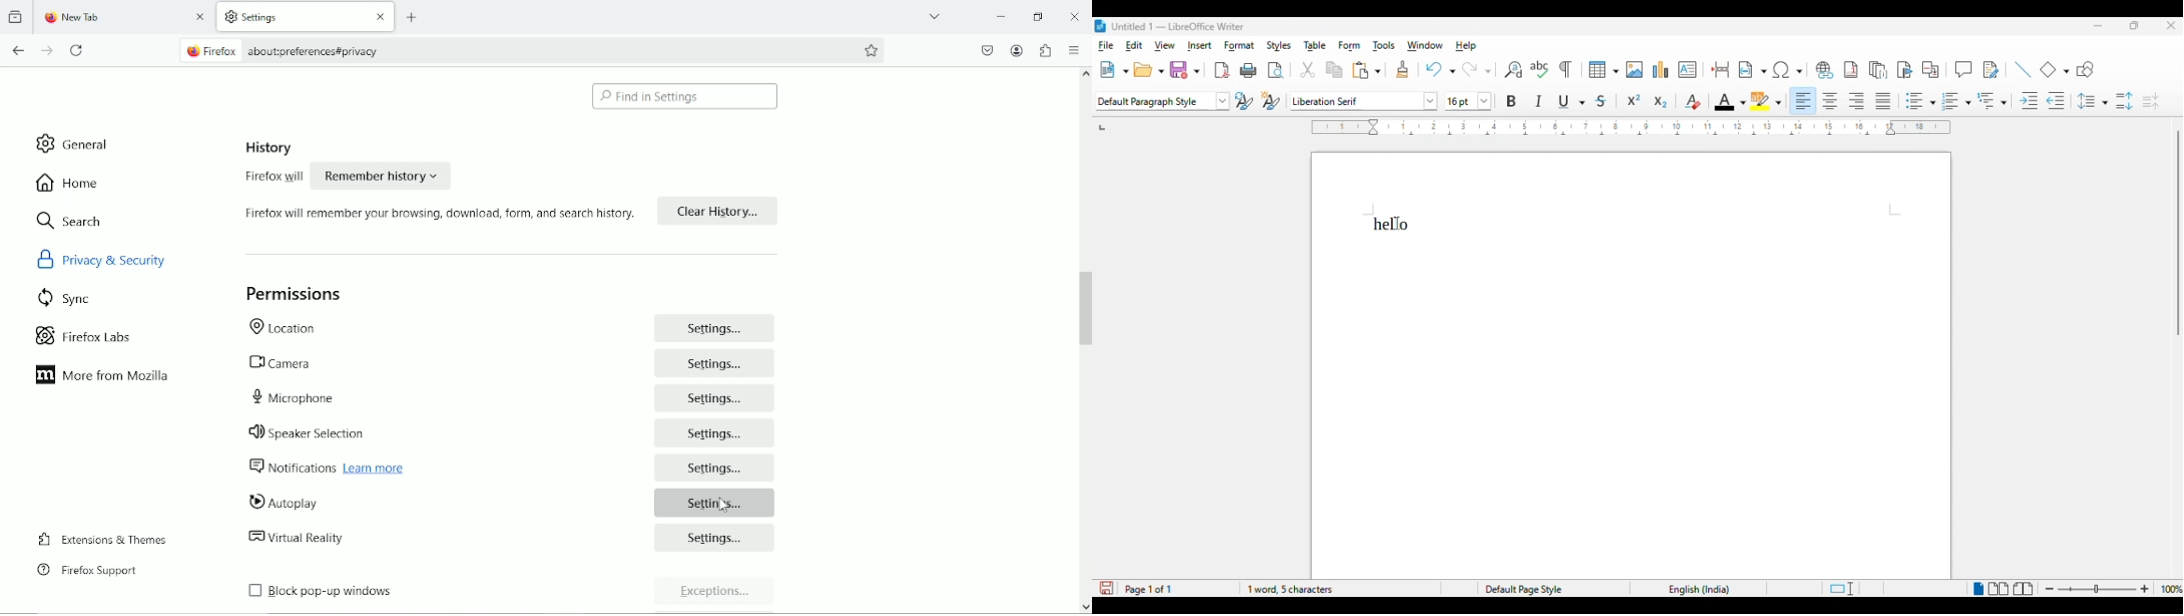 The width and height of the screenshot is (2184, 616). What do you see at coordinates (718, 210) in the screenshot?
I see `Clear History...` at bounding box center [718, 210].